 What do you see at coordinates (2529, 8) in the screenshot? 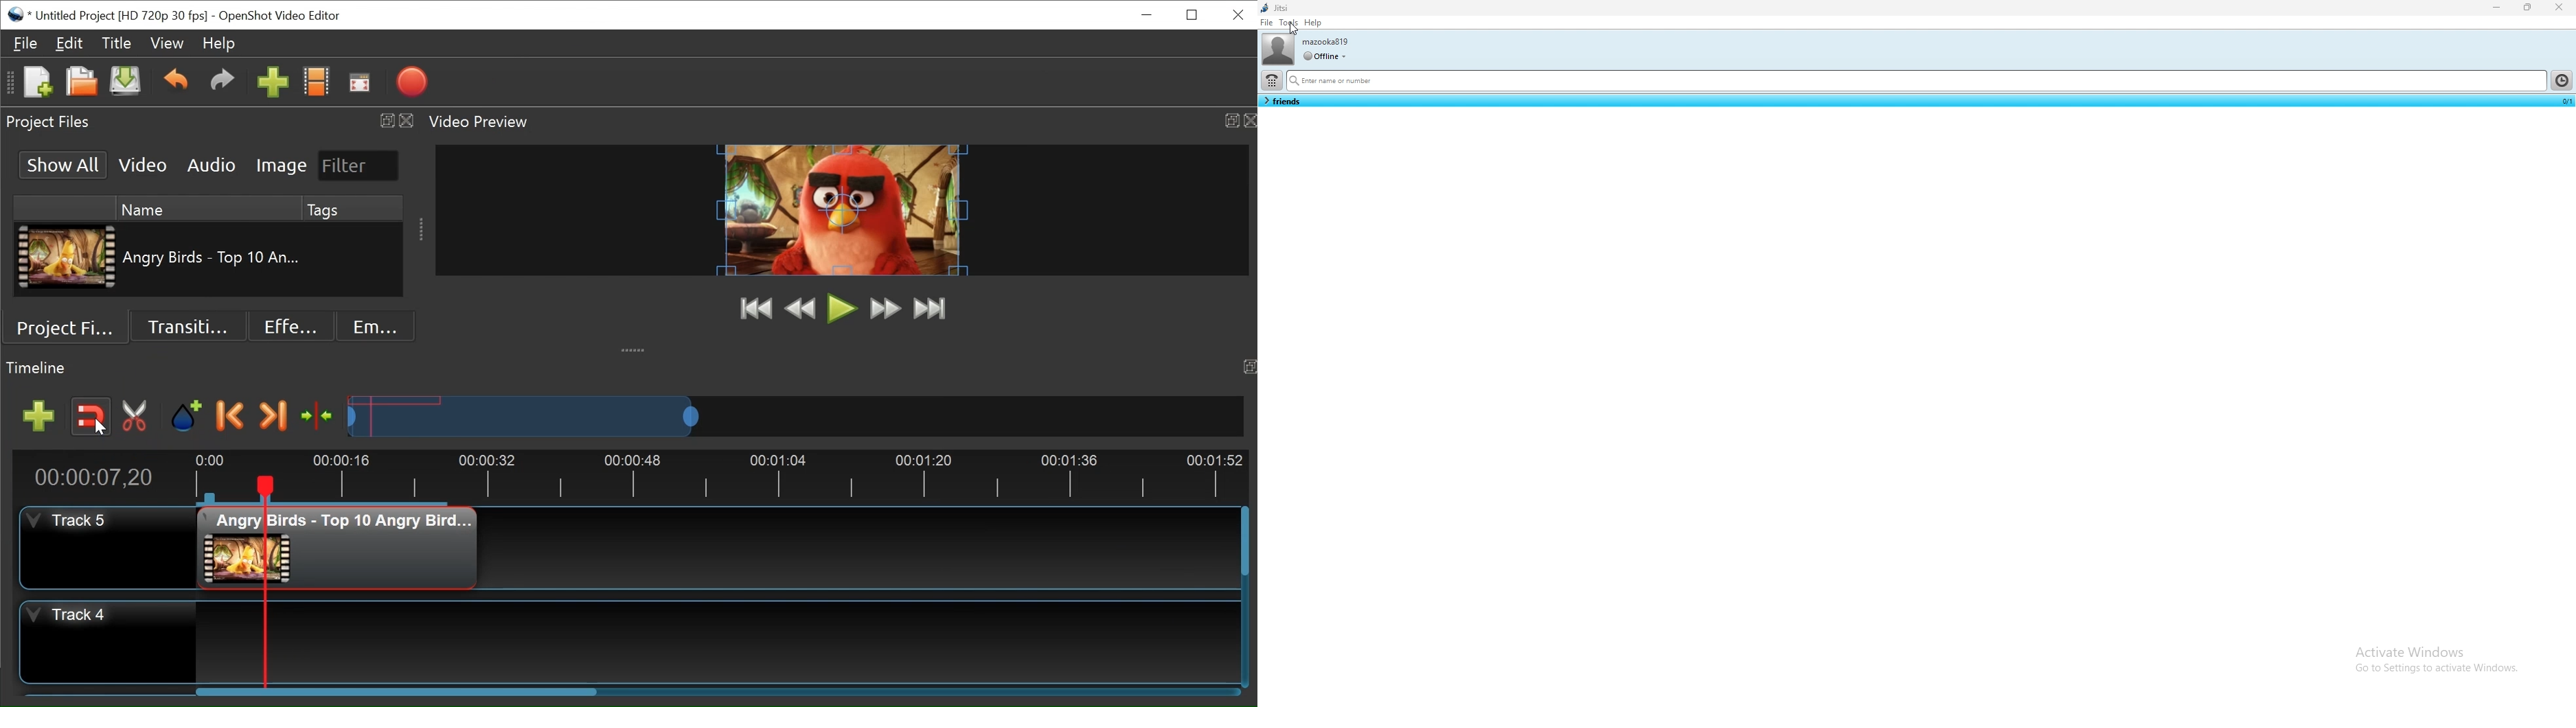
I see `resize` at bounding box center [2529, 8].